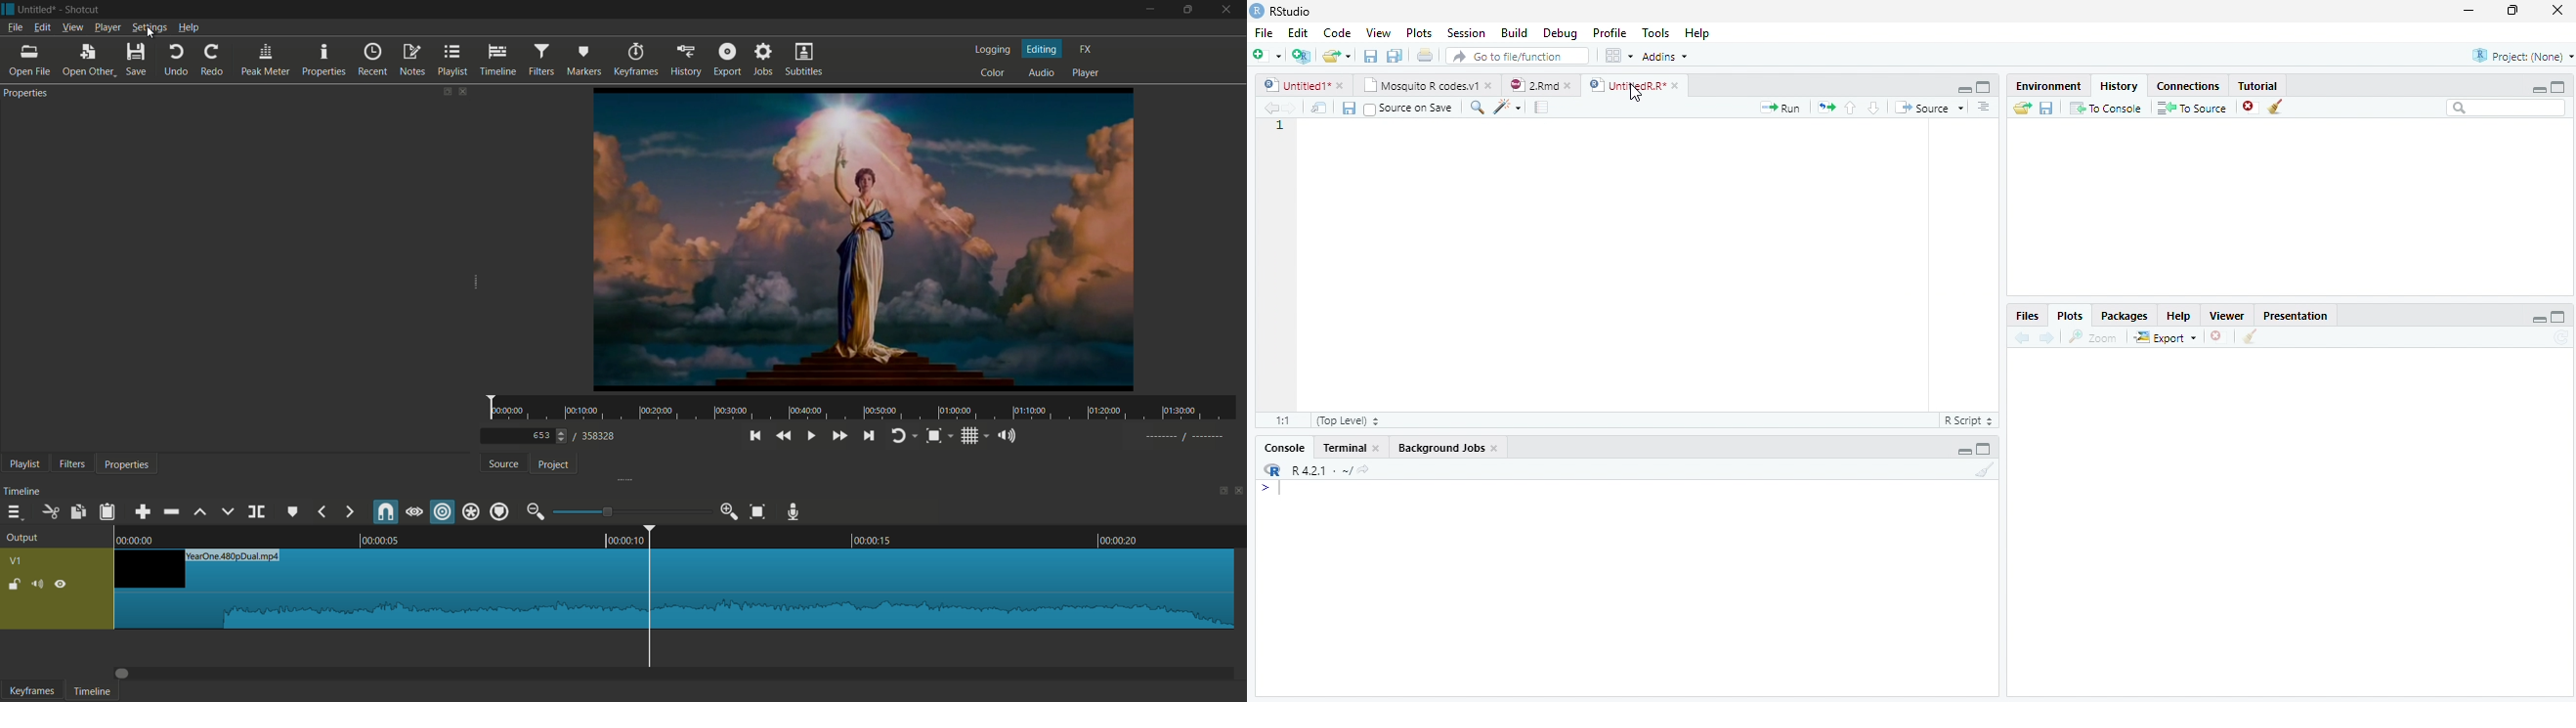  I want to click on Close, so click(2556, 11).